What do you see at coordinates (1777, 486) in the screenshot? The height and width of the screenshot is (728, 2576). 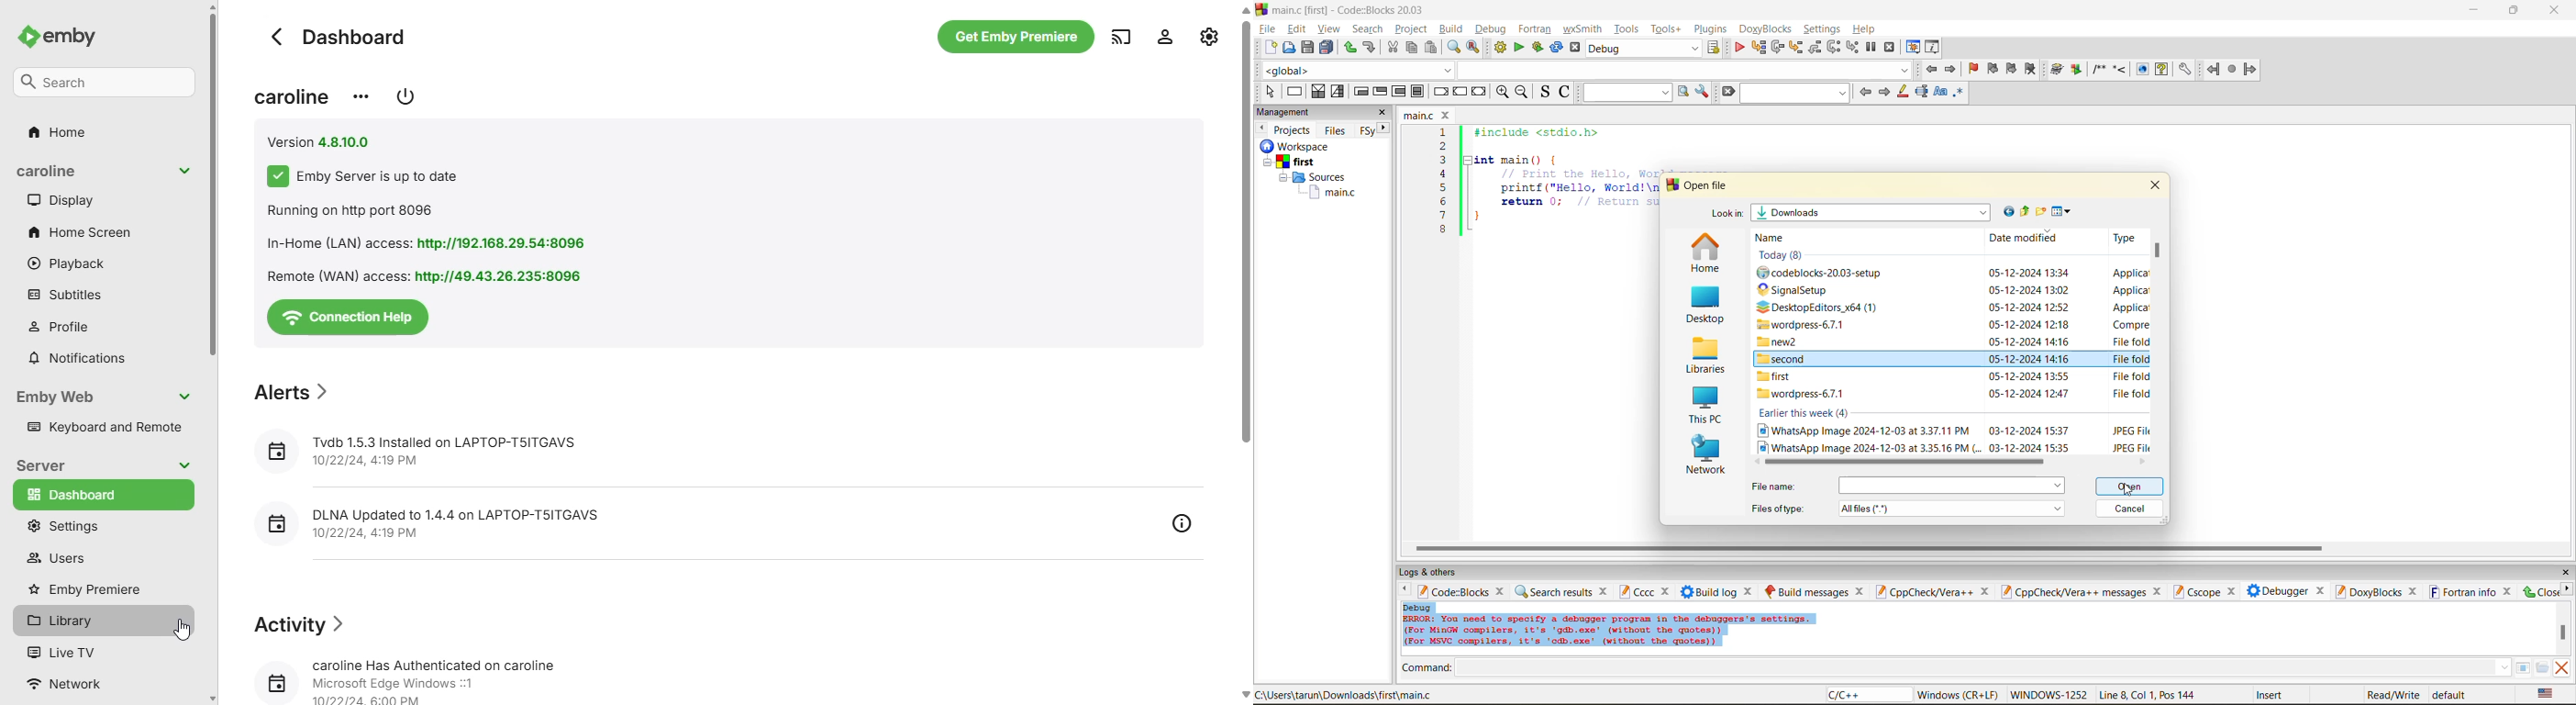 I see `file name` at bounding box center [1777, 486].